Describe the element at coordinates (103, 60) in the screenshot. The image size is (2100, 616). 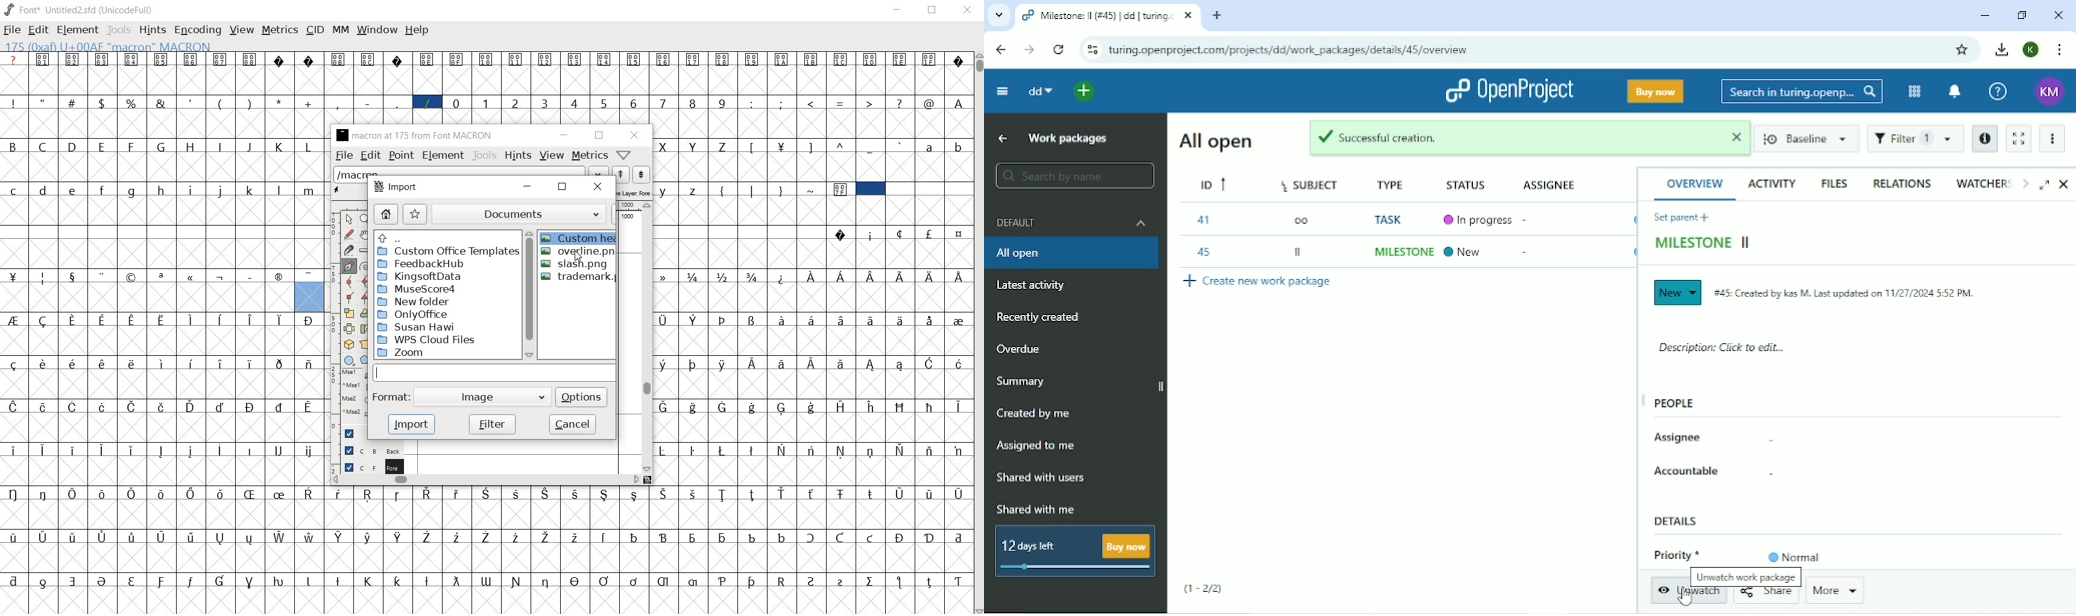
I see `Symbol` at that location.